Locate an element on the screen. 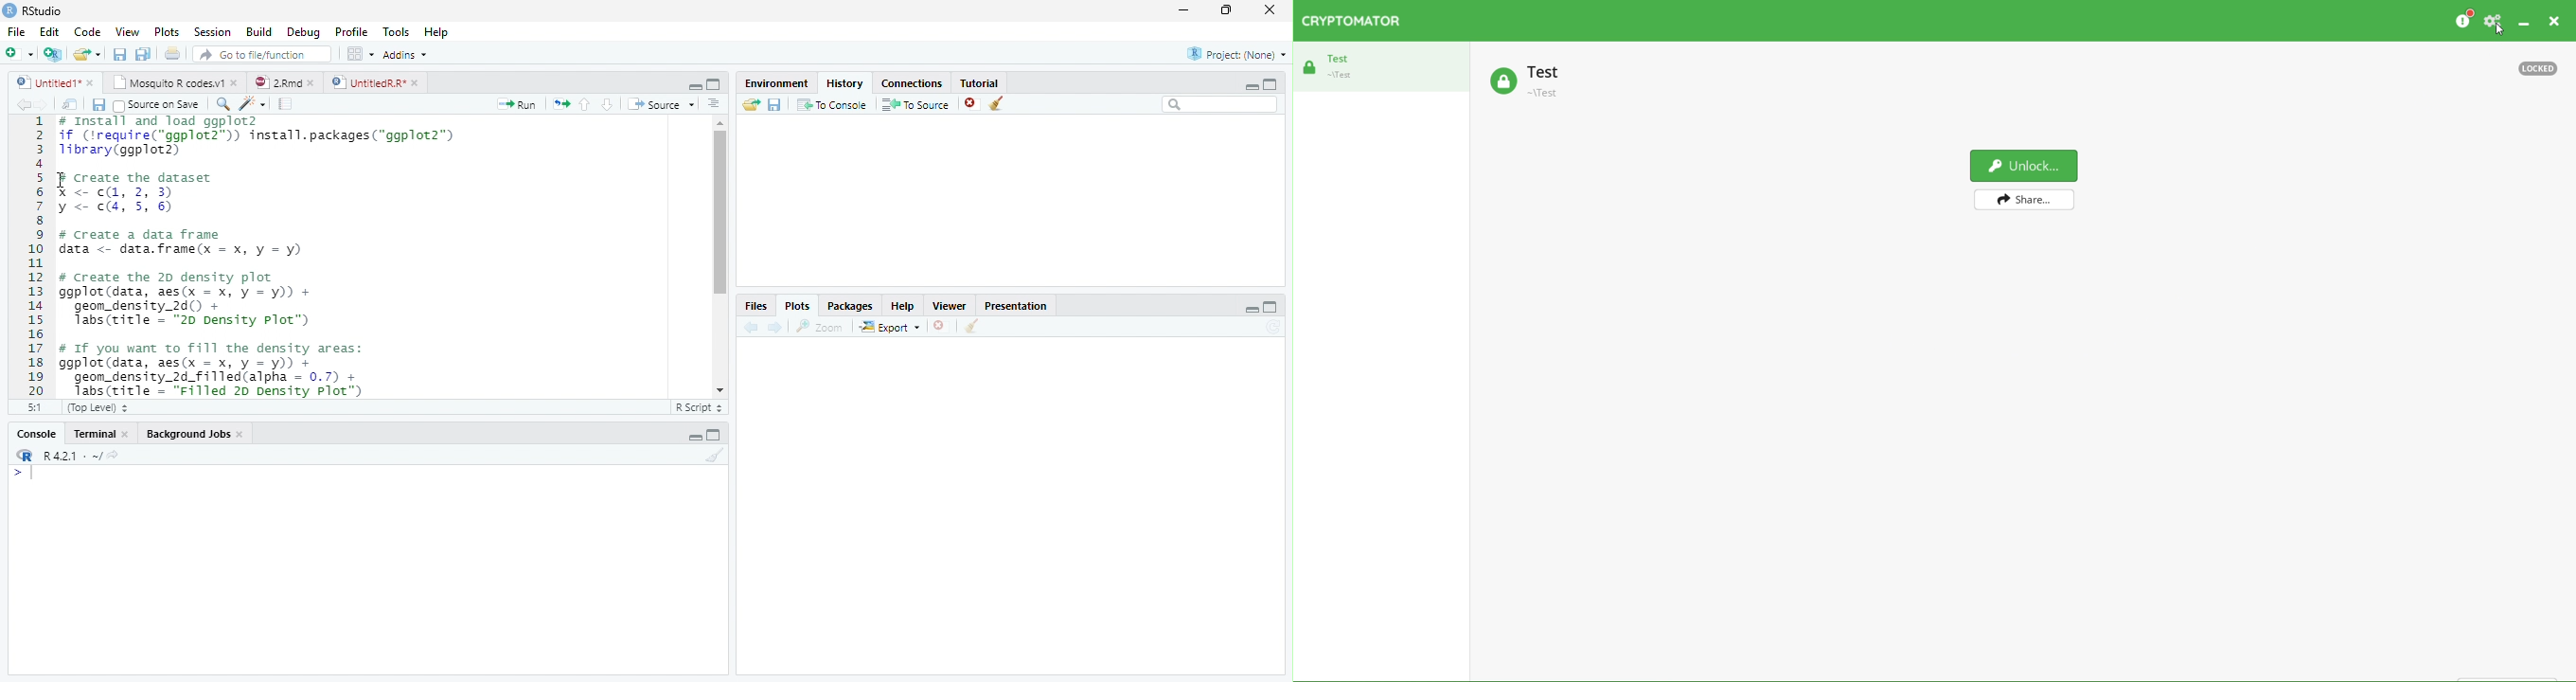 This screenshot has width=2576, height=700. Source on Save is located at coordinates (154, 105).